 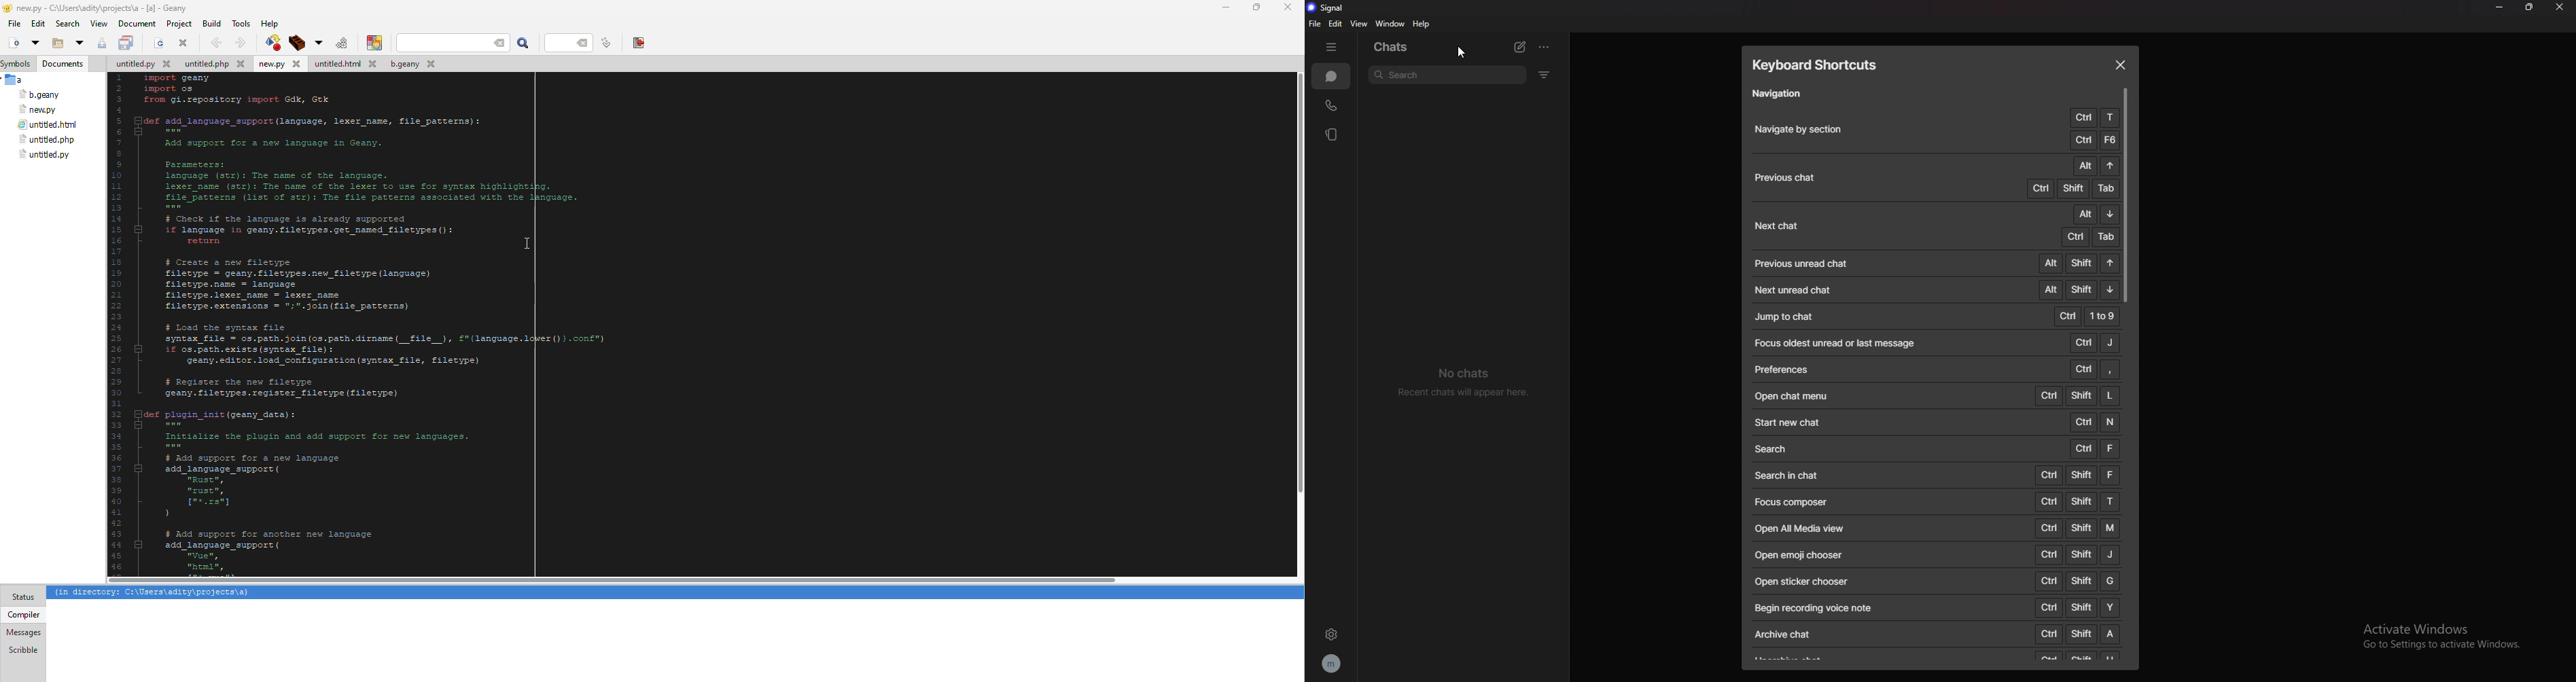 I want to click on CTRL + SHIFT + M, so click(x=2076, y=527).